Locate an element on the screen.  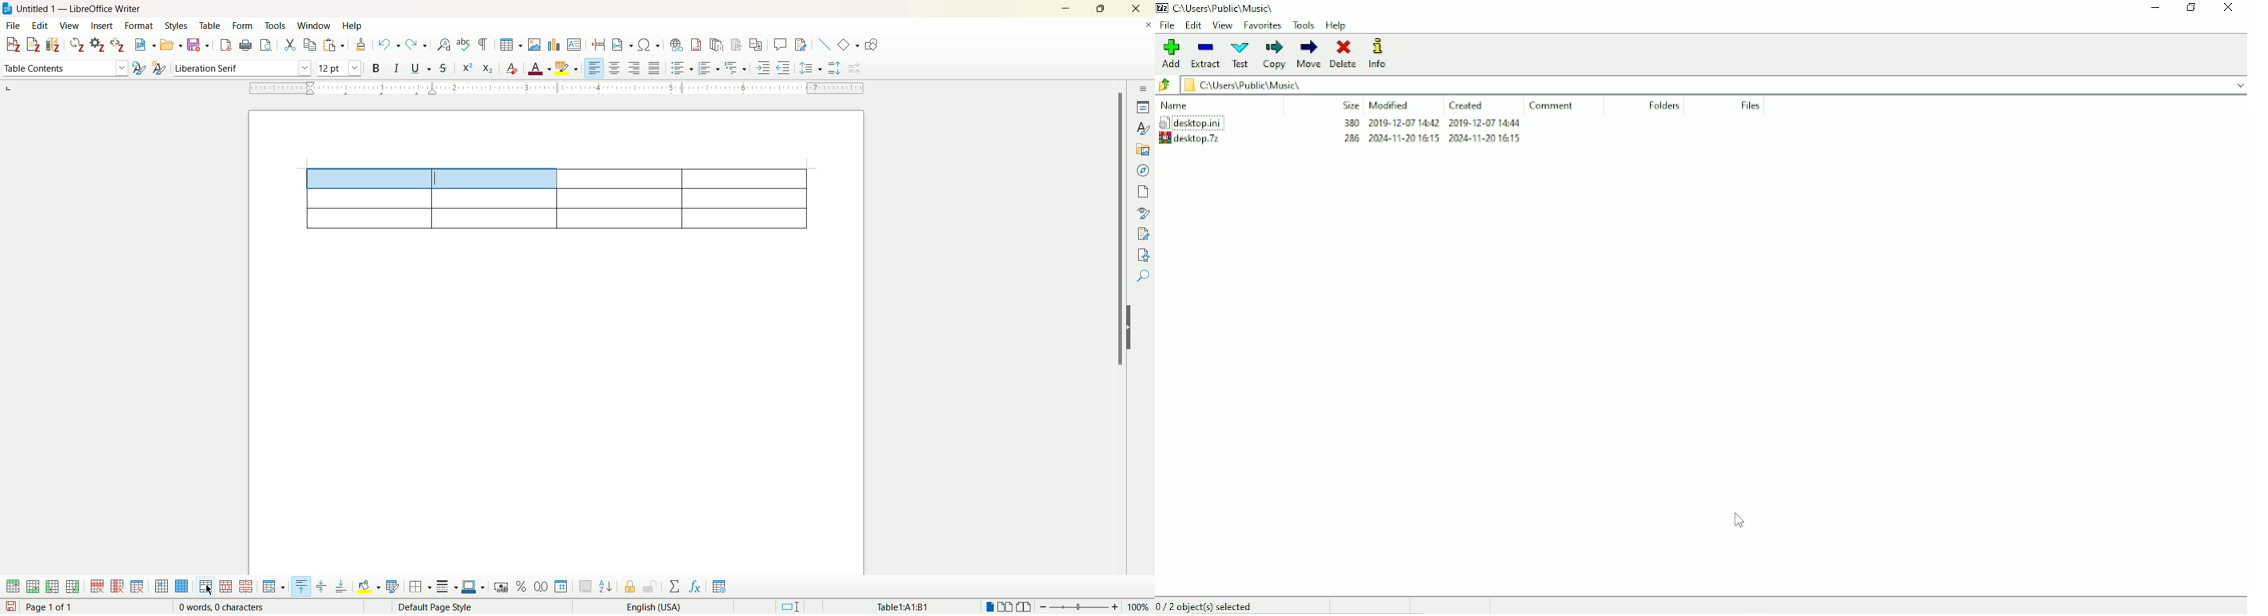
single page view is located at coordinates (990, 606).